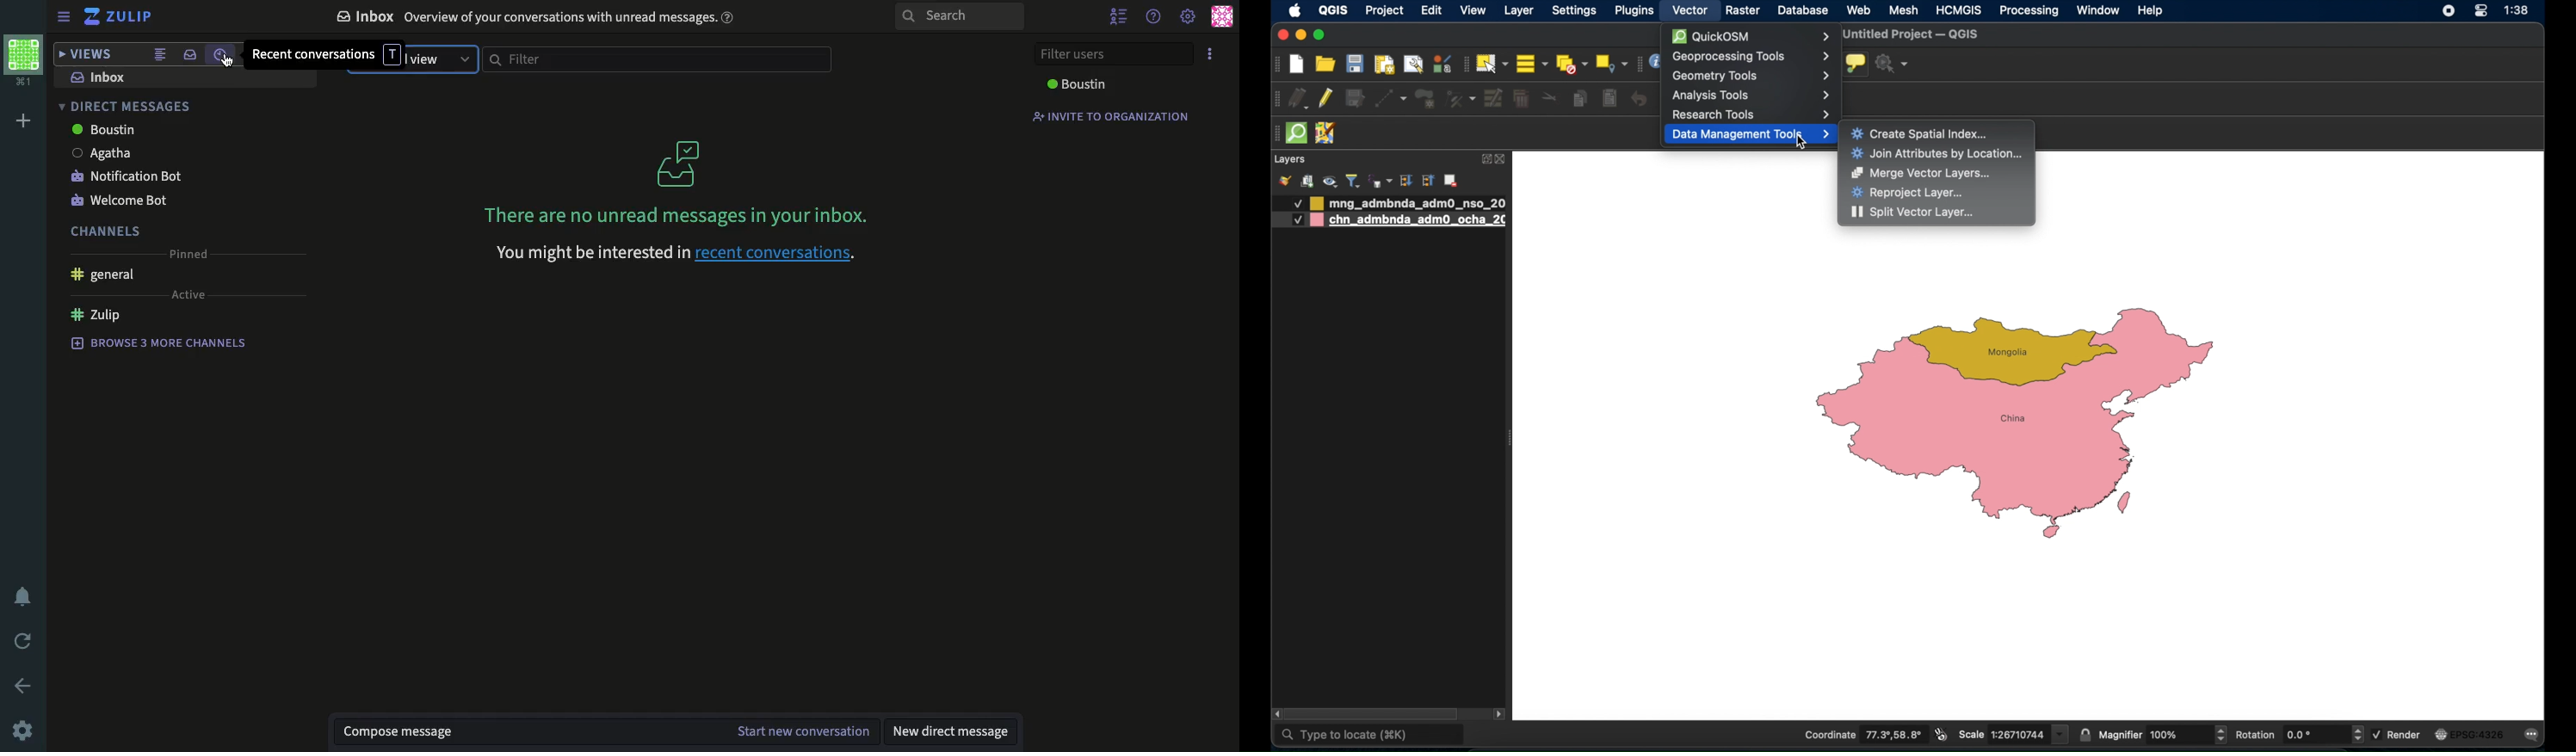 This screenshot has height=756, width=2576. Describe the element at coordinates (1154, 17) in the screenshot. I see `help` at that location.